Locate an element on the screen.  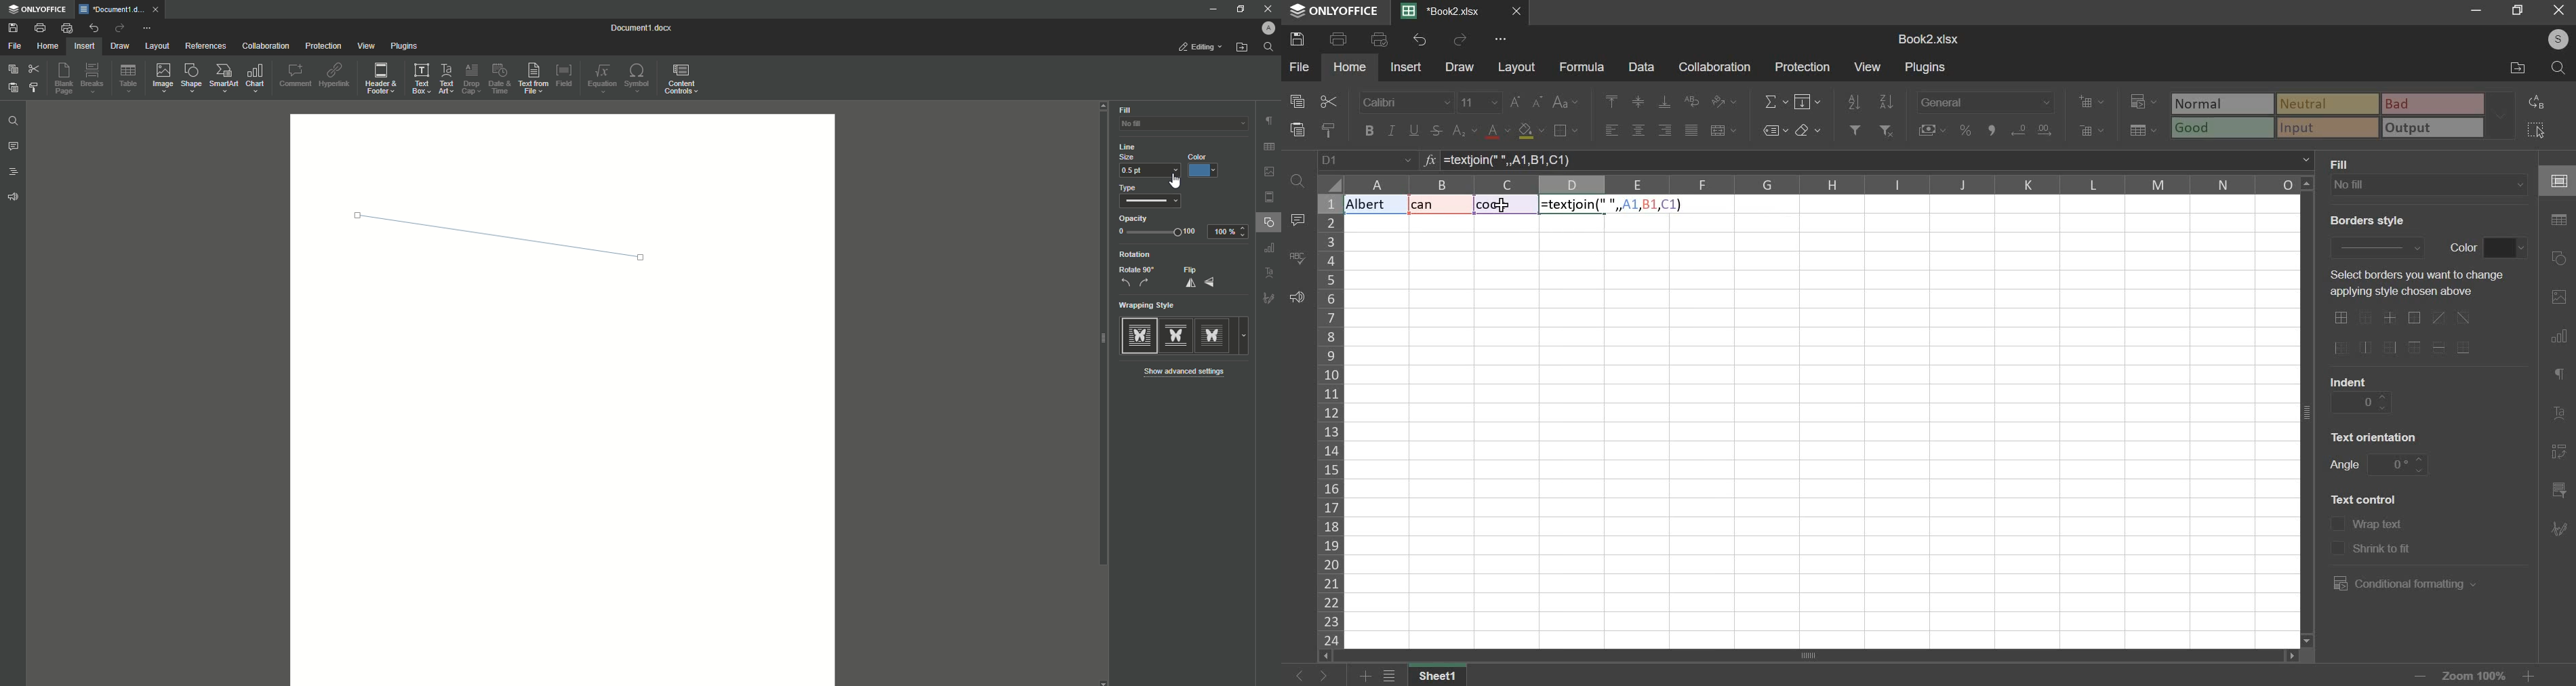
Chart is located at coordinates (260, 78).